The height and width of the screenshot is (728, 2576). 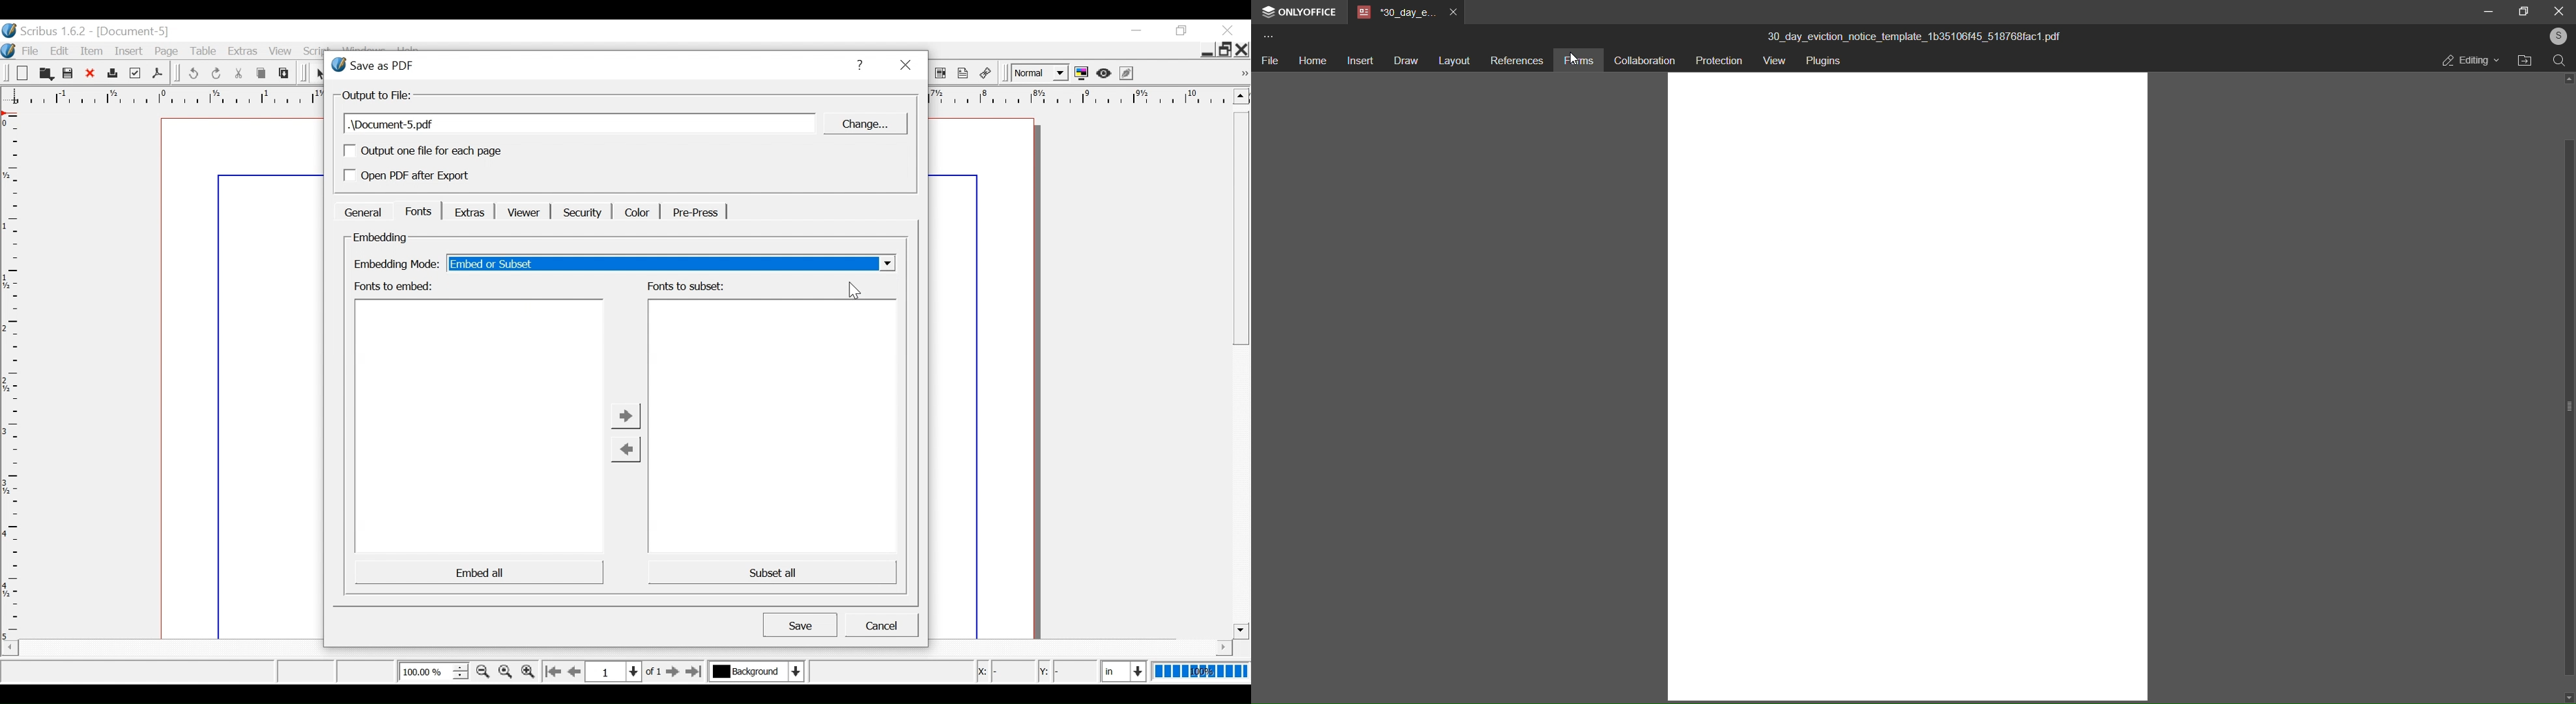 What do you see at coordinates (581, 212) in the screenshot?
I see `Security` at bounding box center [581, 212].